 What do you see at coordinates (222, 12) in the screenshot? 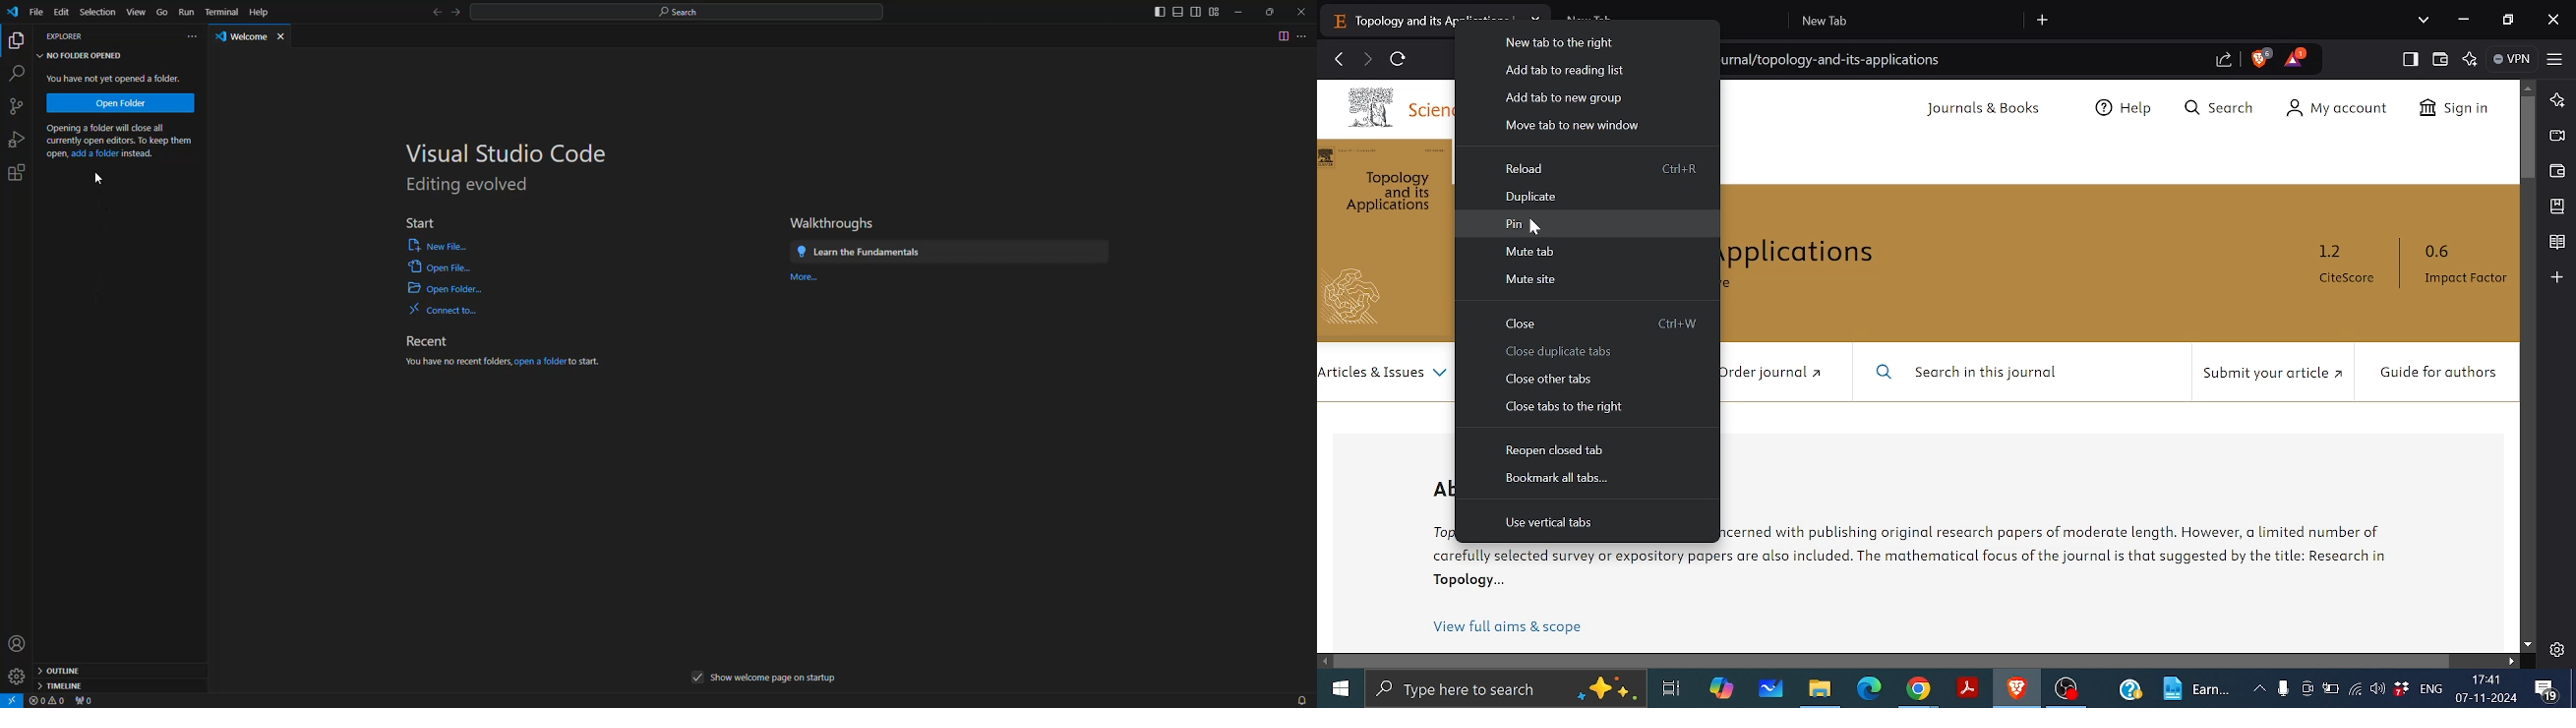
I see `terminal` at bounding box center [222, 12].